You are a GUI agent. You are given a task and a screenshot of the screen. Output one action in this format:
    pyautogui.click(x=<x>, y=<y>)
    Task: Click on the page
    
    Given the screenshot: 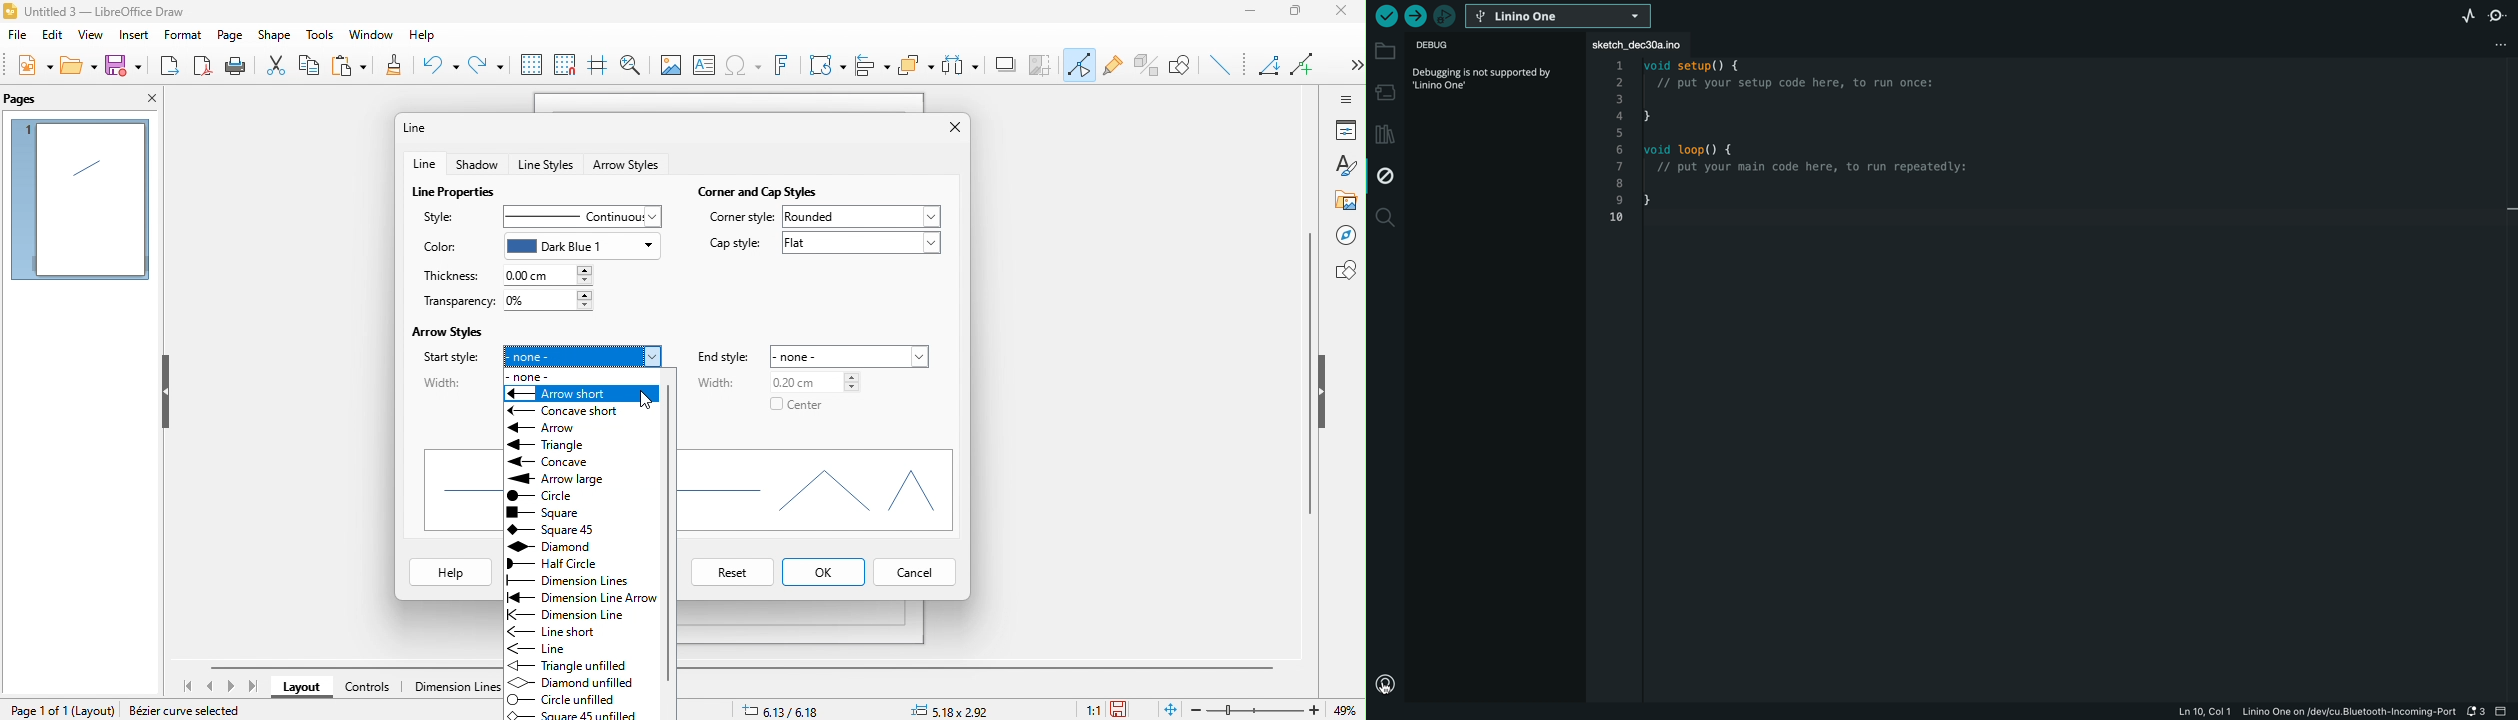 What is the action you would take?
    pyautogui.click(x=230, y=36)
    